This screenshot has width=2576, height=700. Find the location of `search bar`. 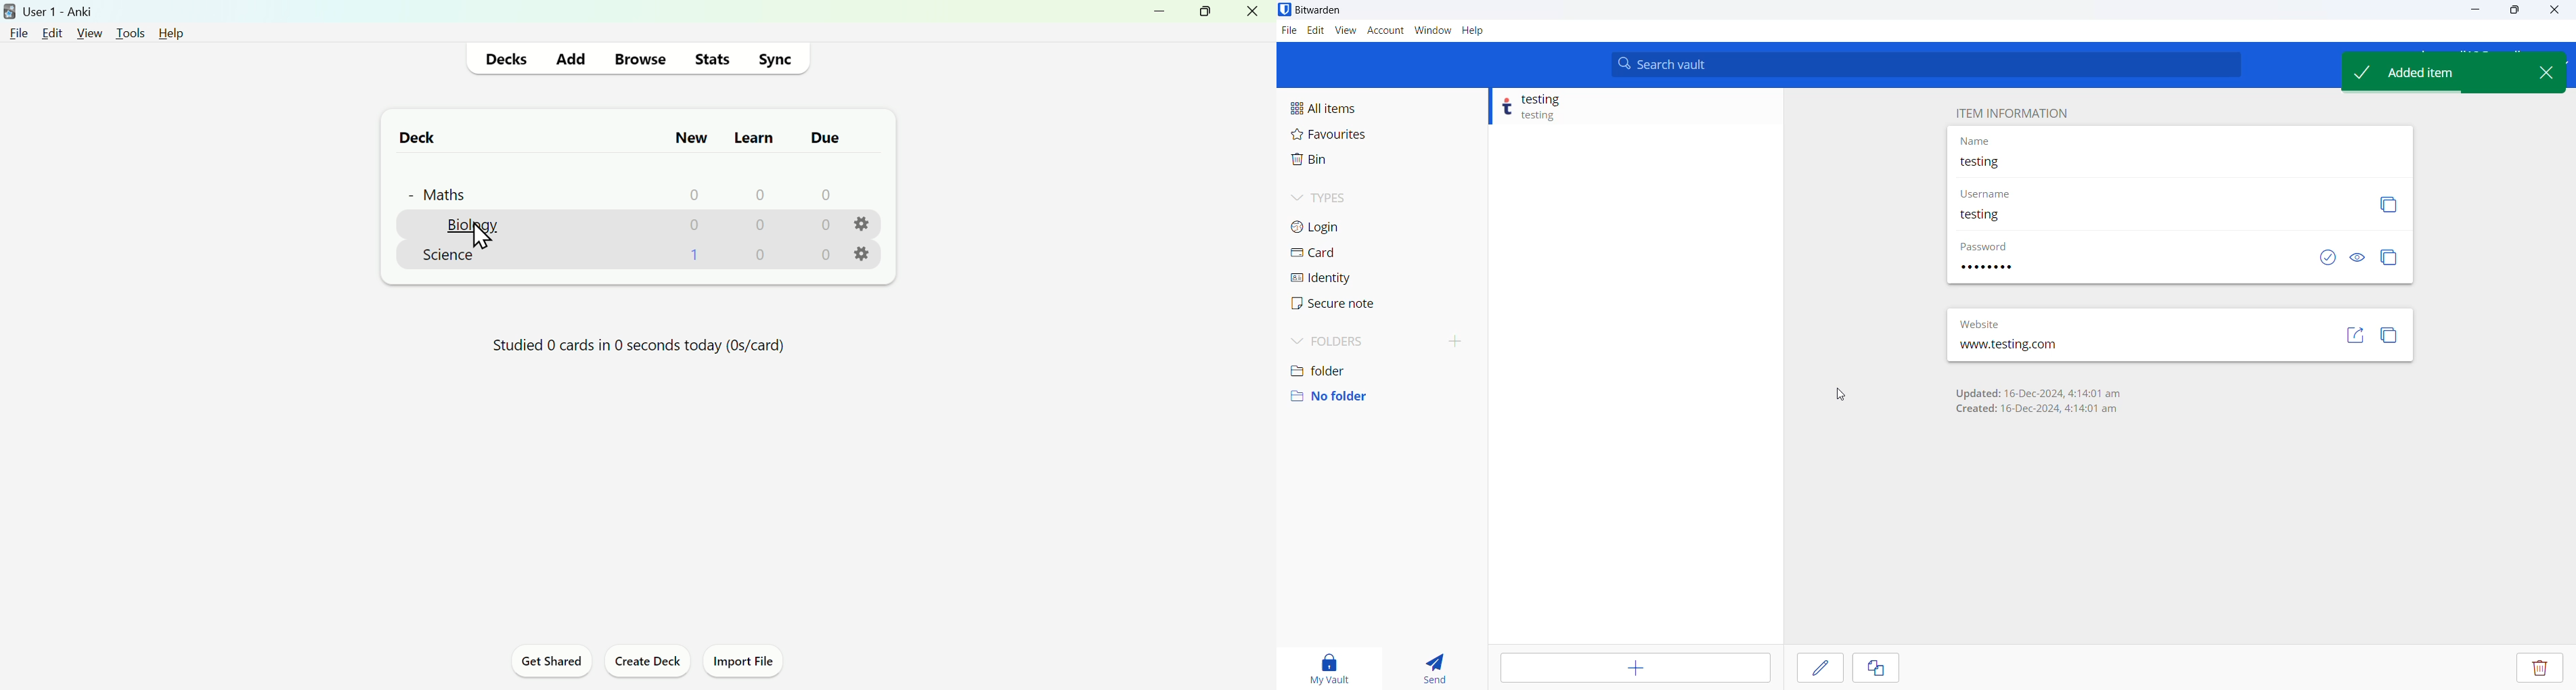

search bar is located at coordinates (1926, 64).